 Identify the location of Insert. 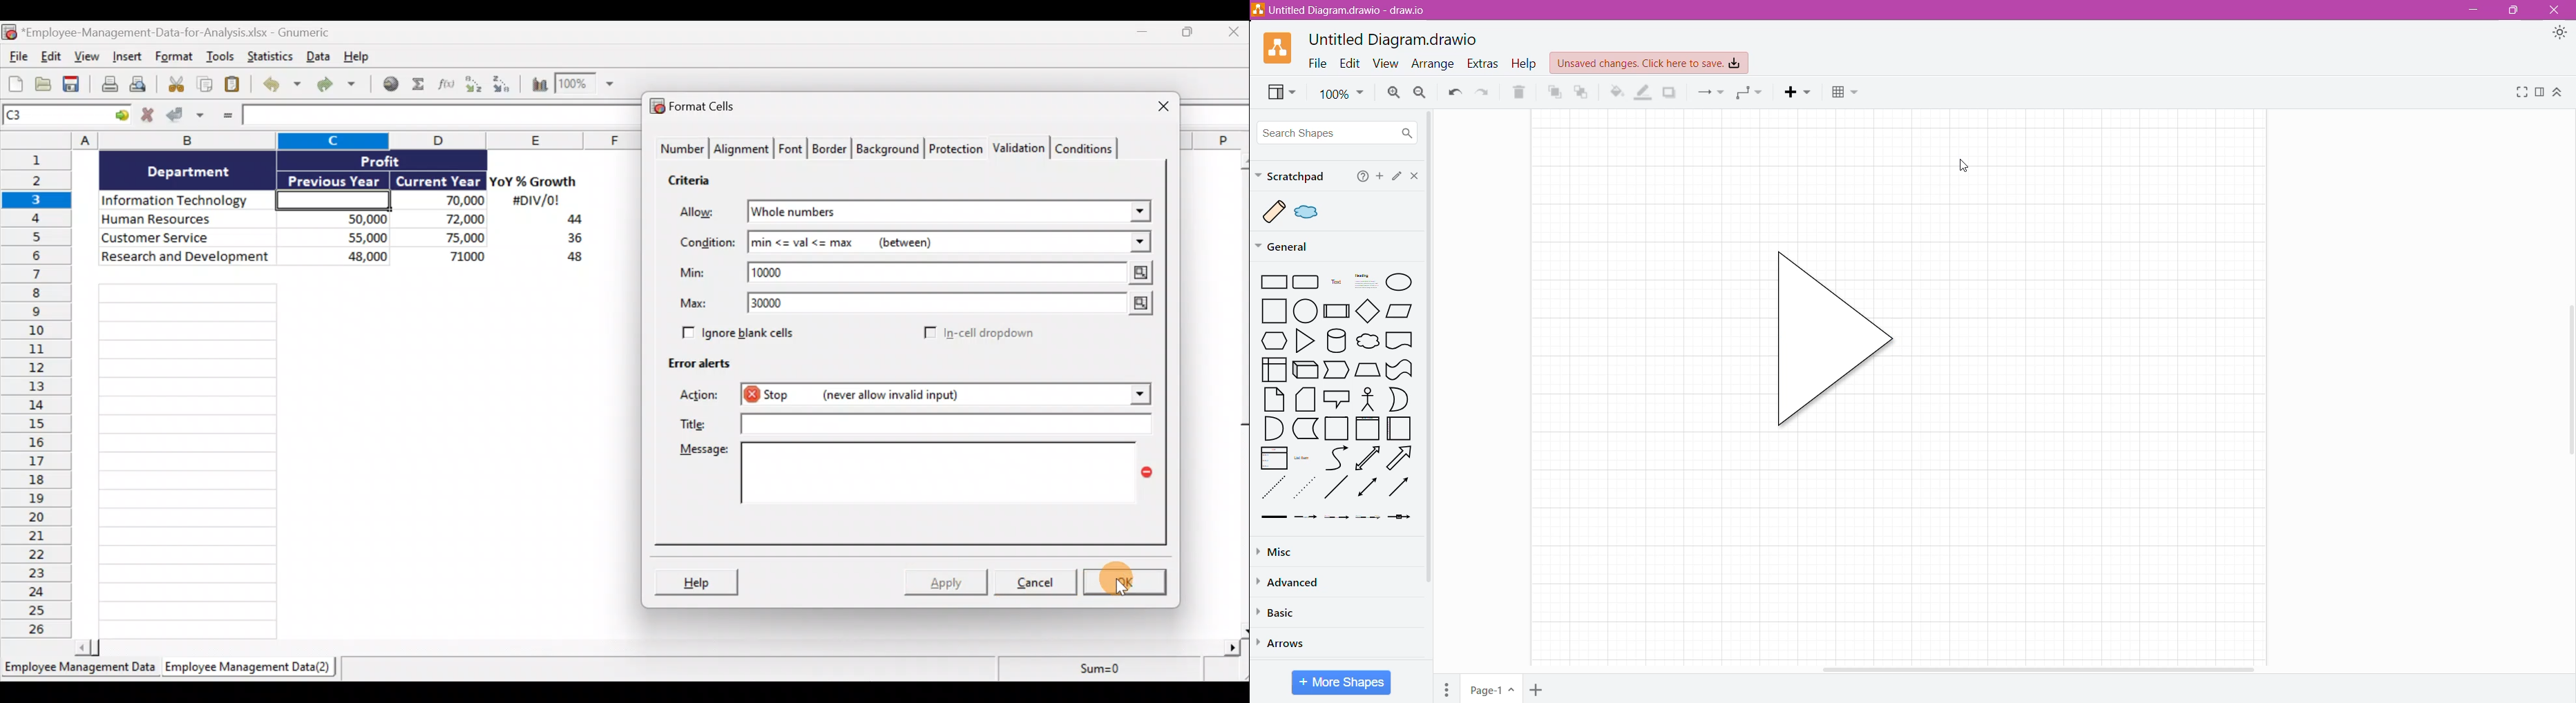
(130, 59).